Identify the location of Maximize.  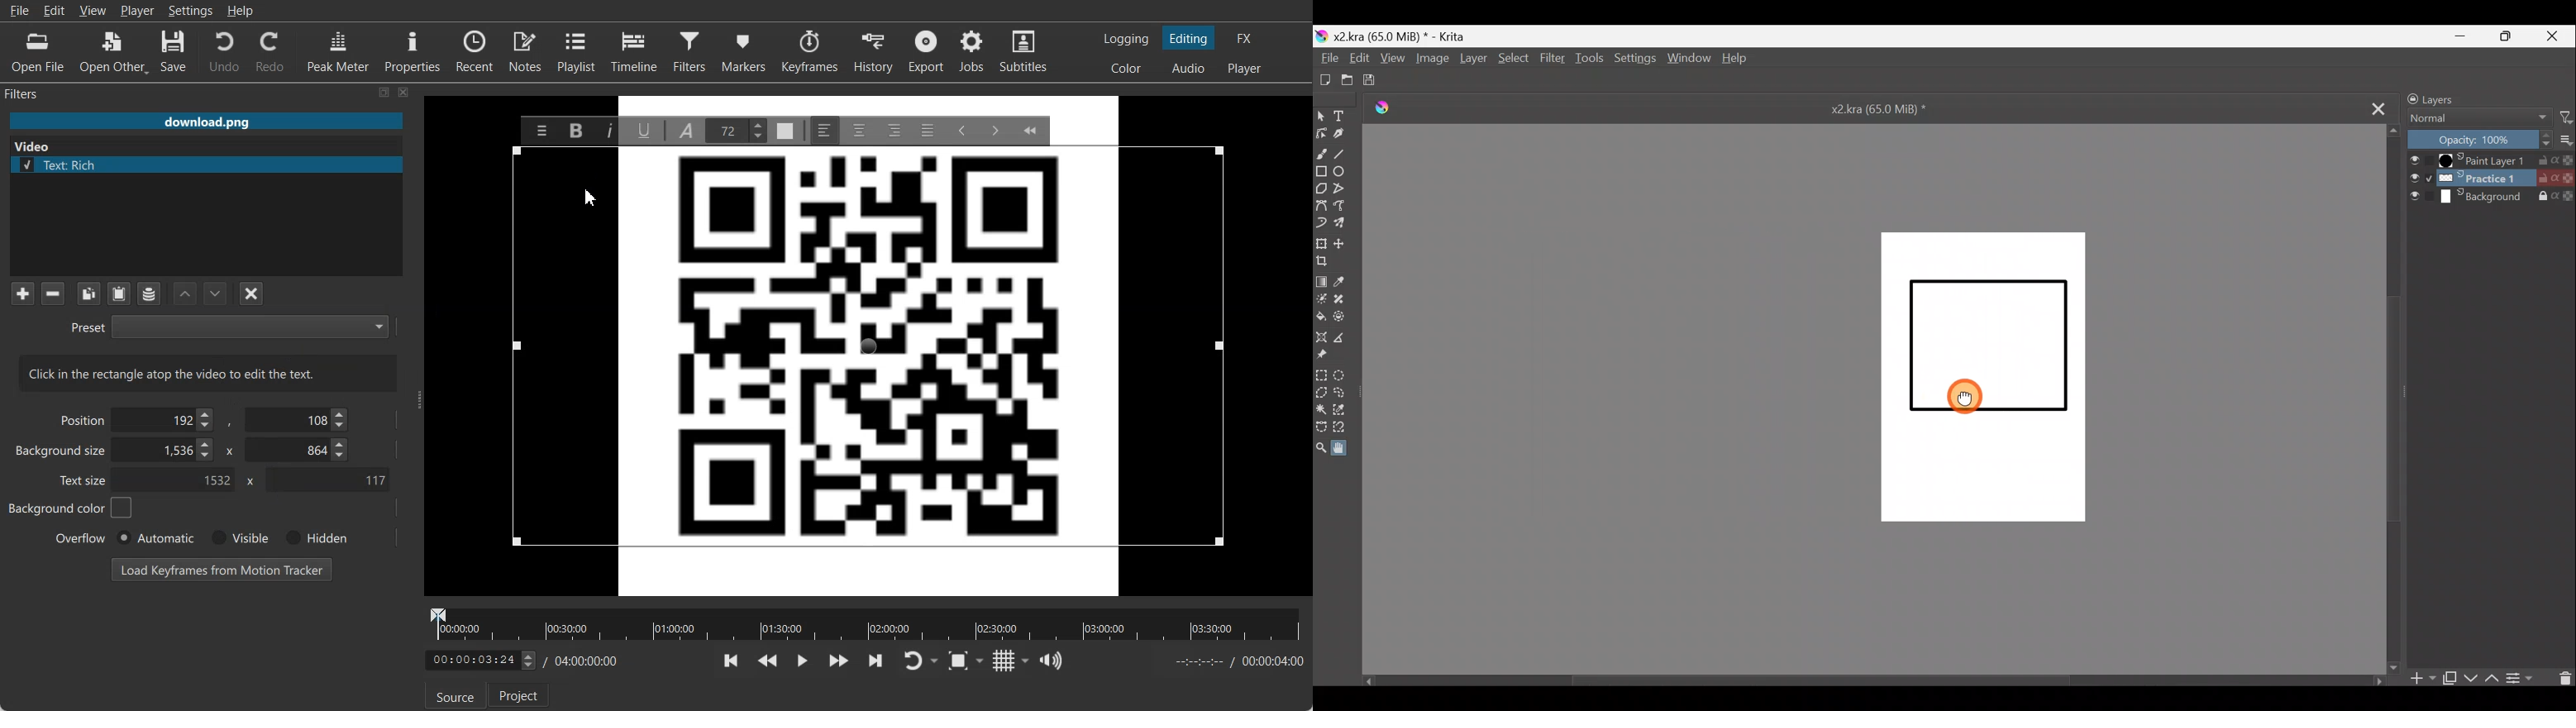
(2507, 37).